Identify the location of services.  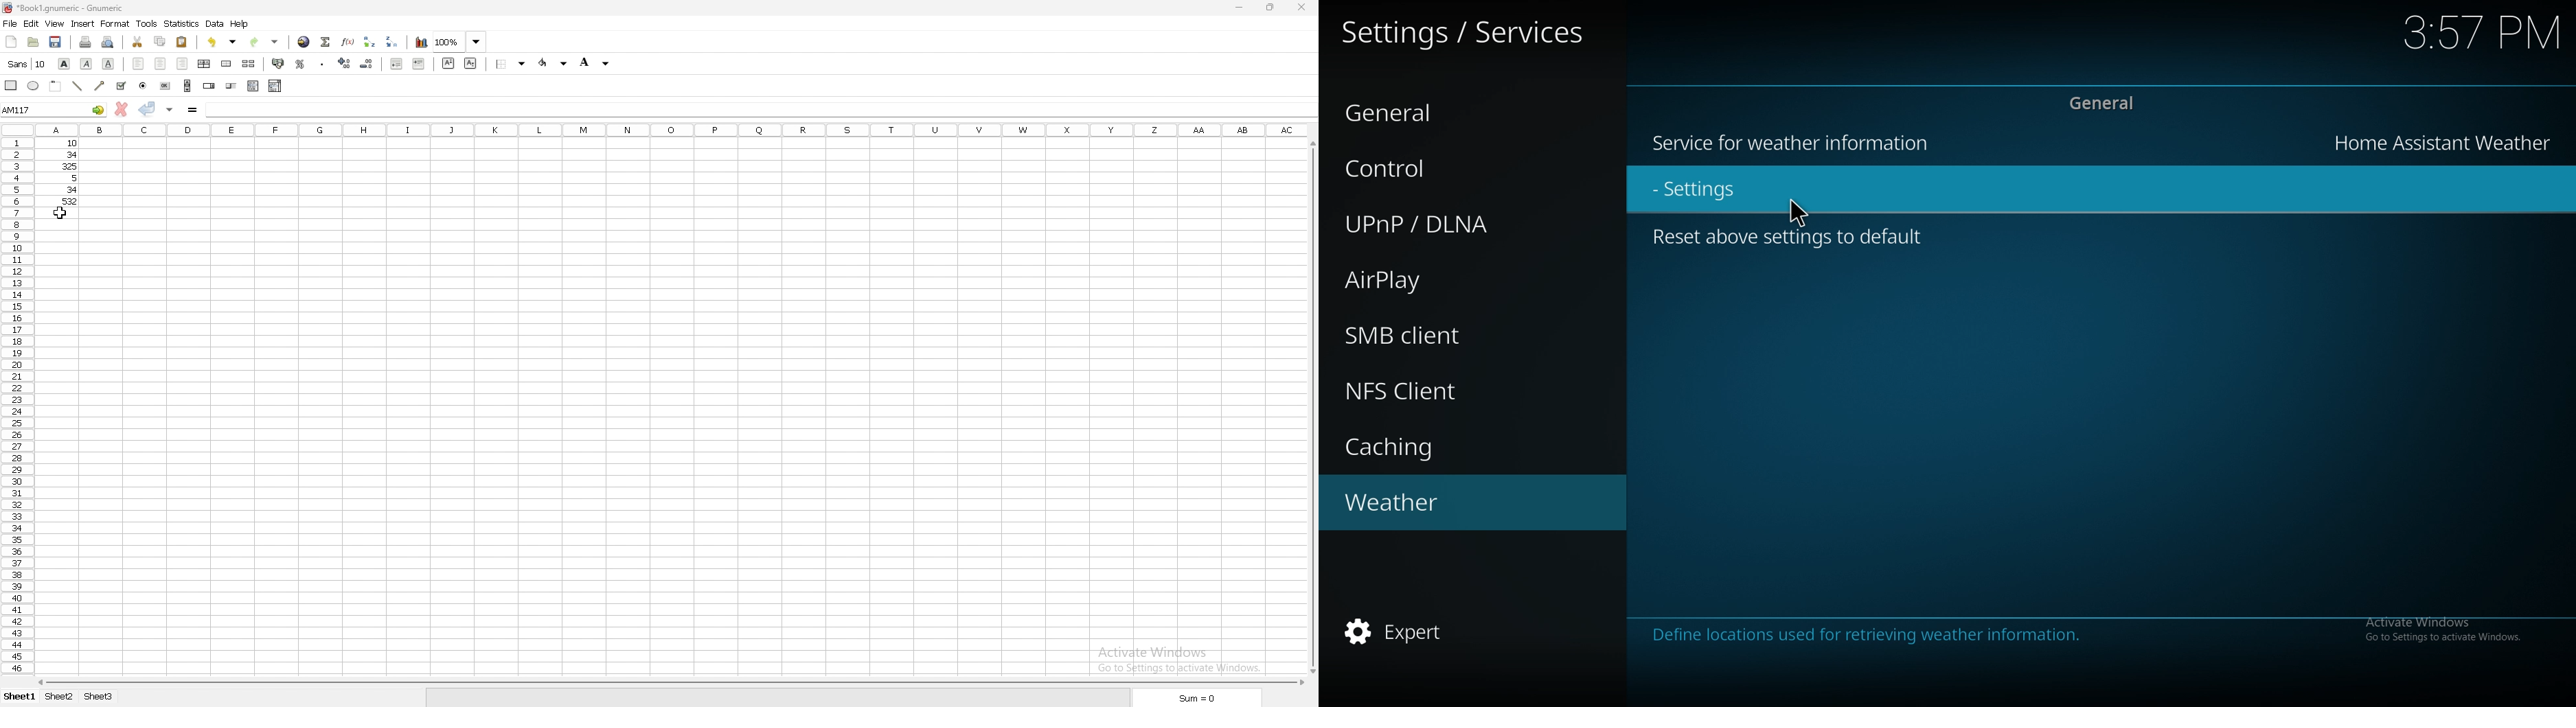
(1465, 30).